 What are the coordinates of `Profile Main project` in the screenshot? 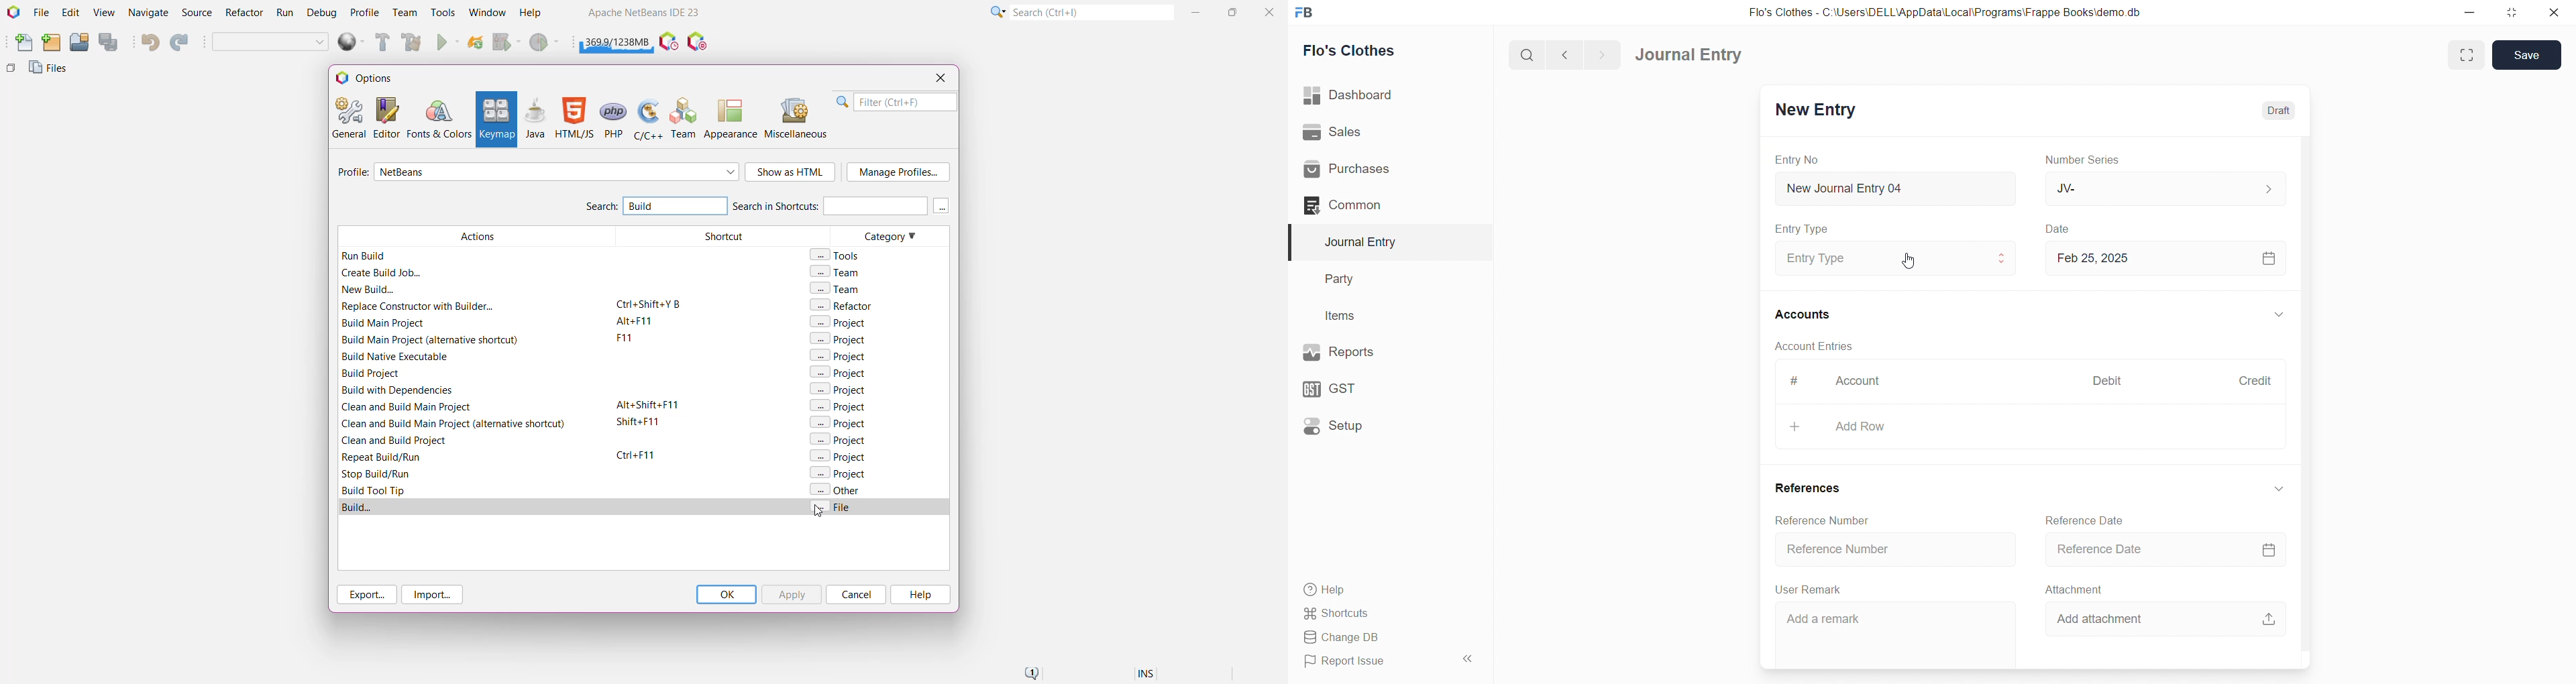 It's located at (545, 44).